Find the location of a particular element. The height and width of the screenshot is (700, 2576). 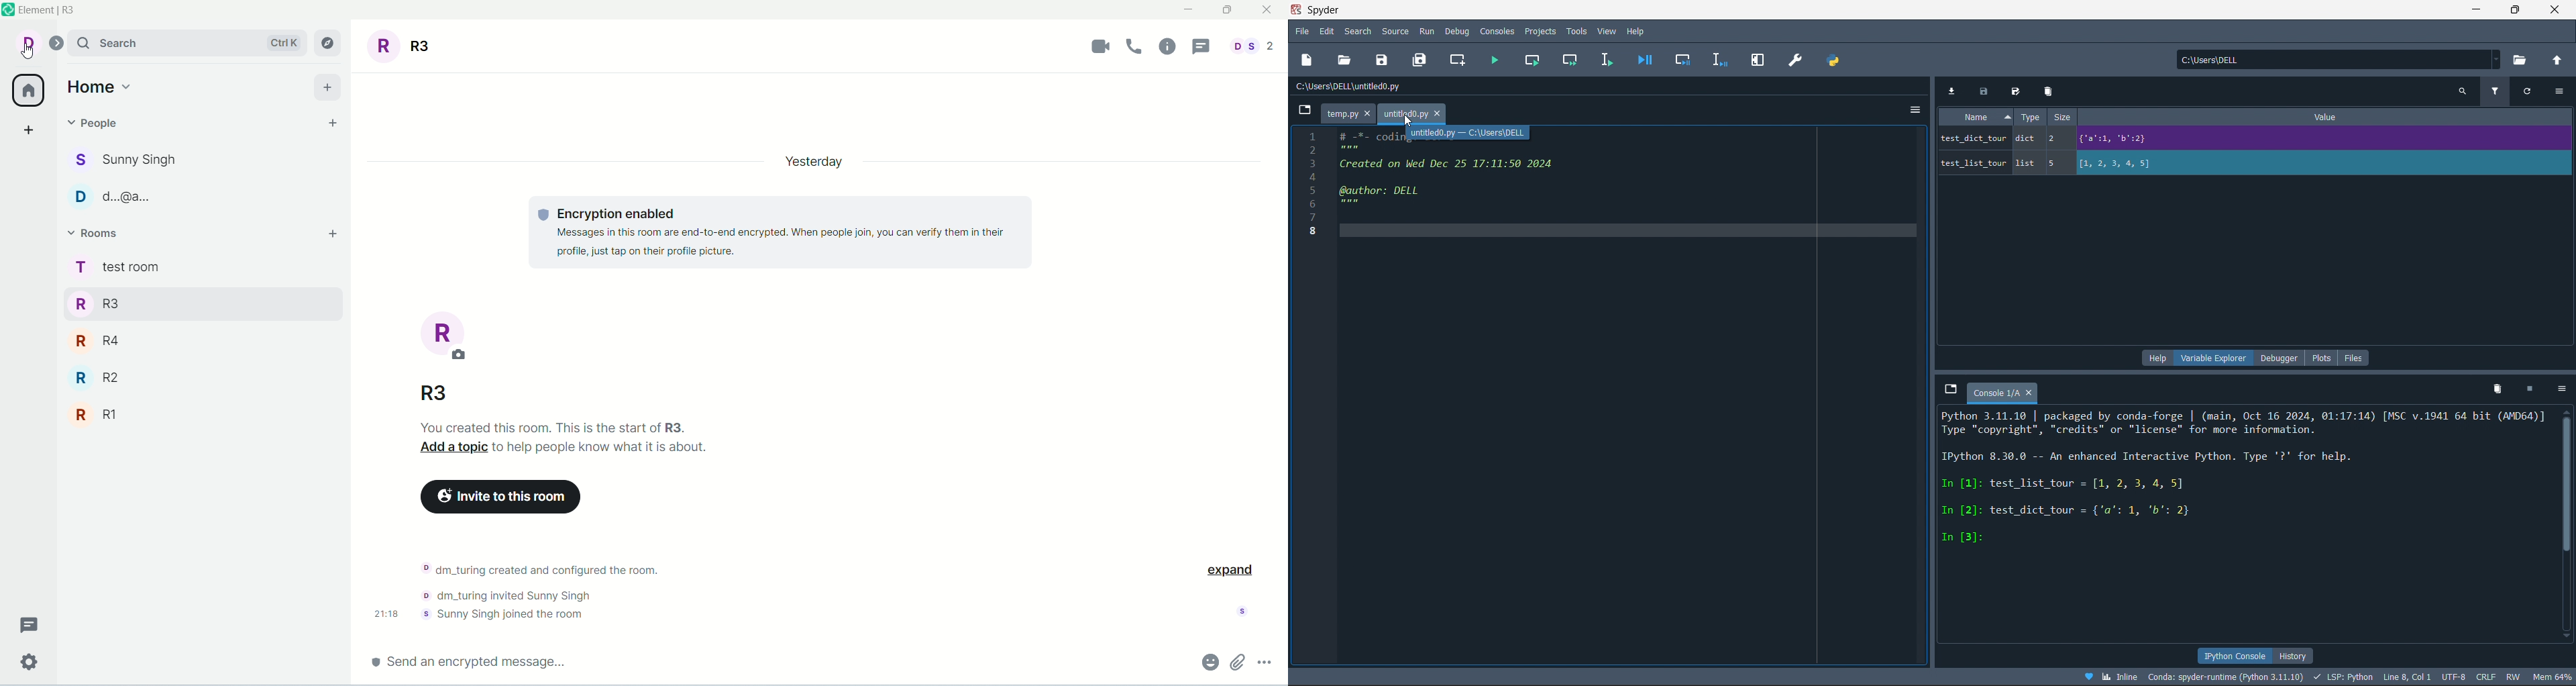

consoles is located at coordinates (1495, 31).